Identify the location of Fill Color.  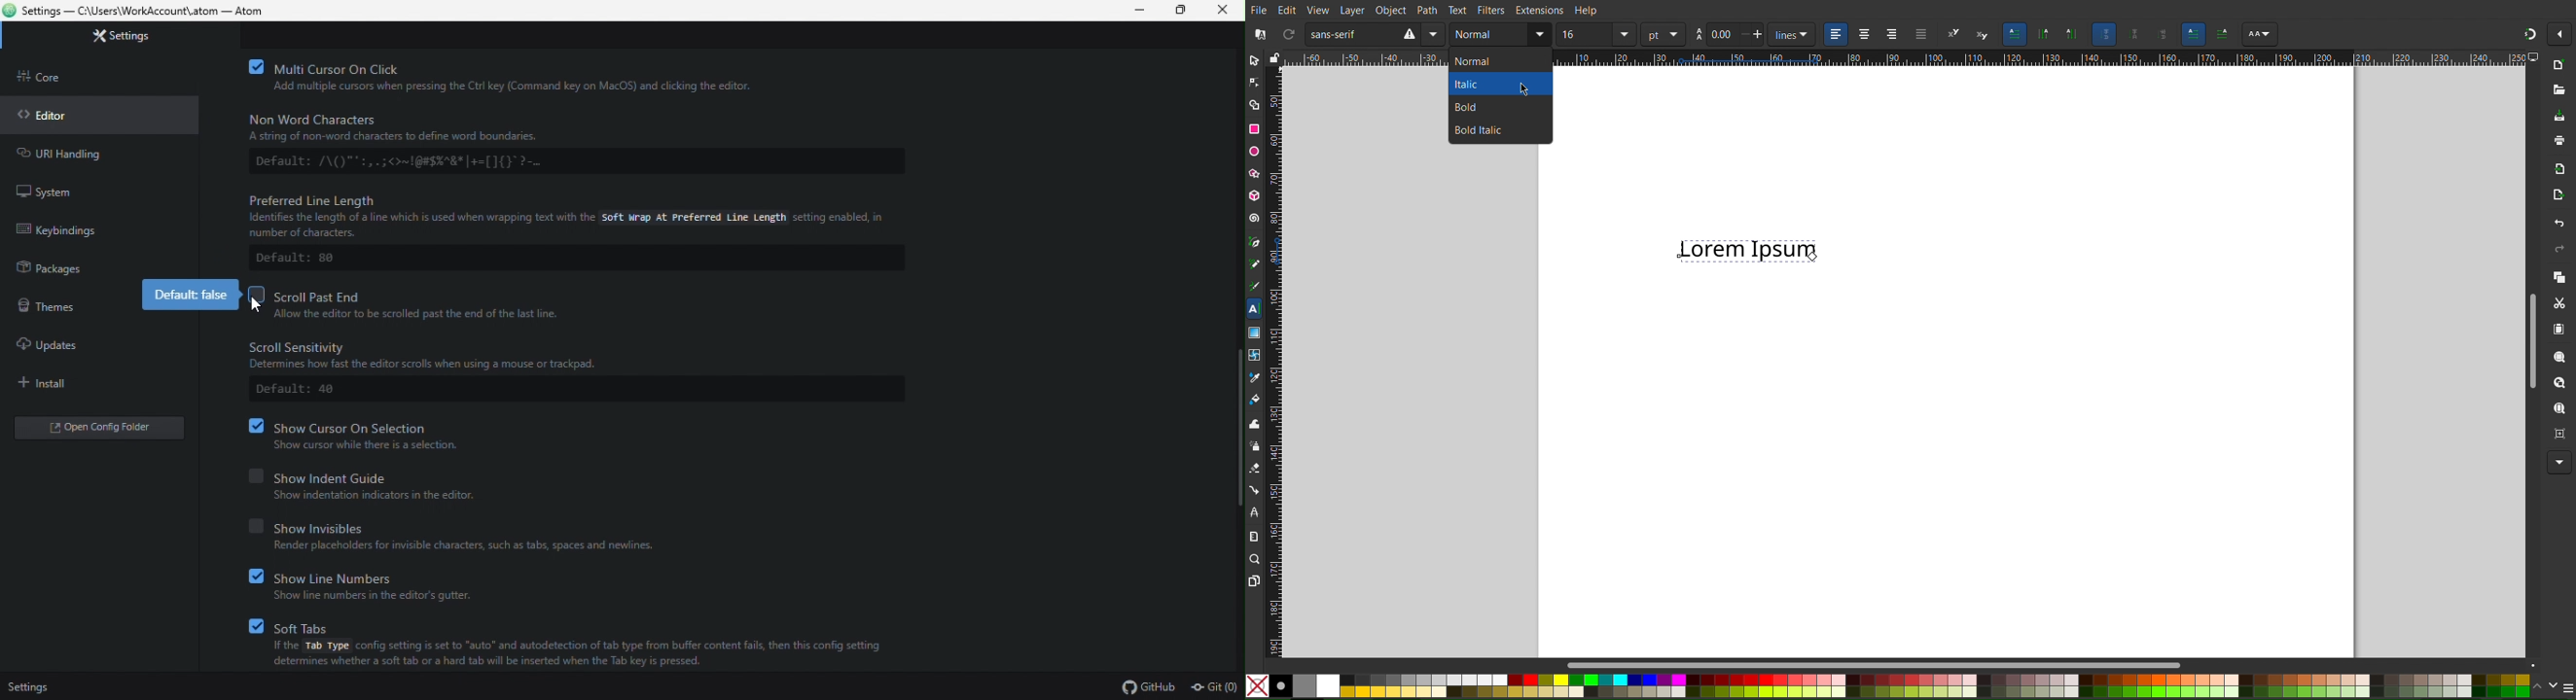
(1255, 399).